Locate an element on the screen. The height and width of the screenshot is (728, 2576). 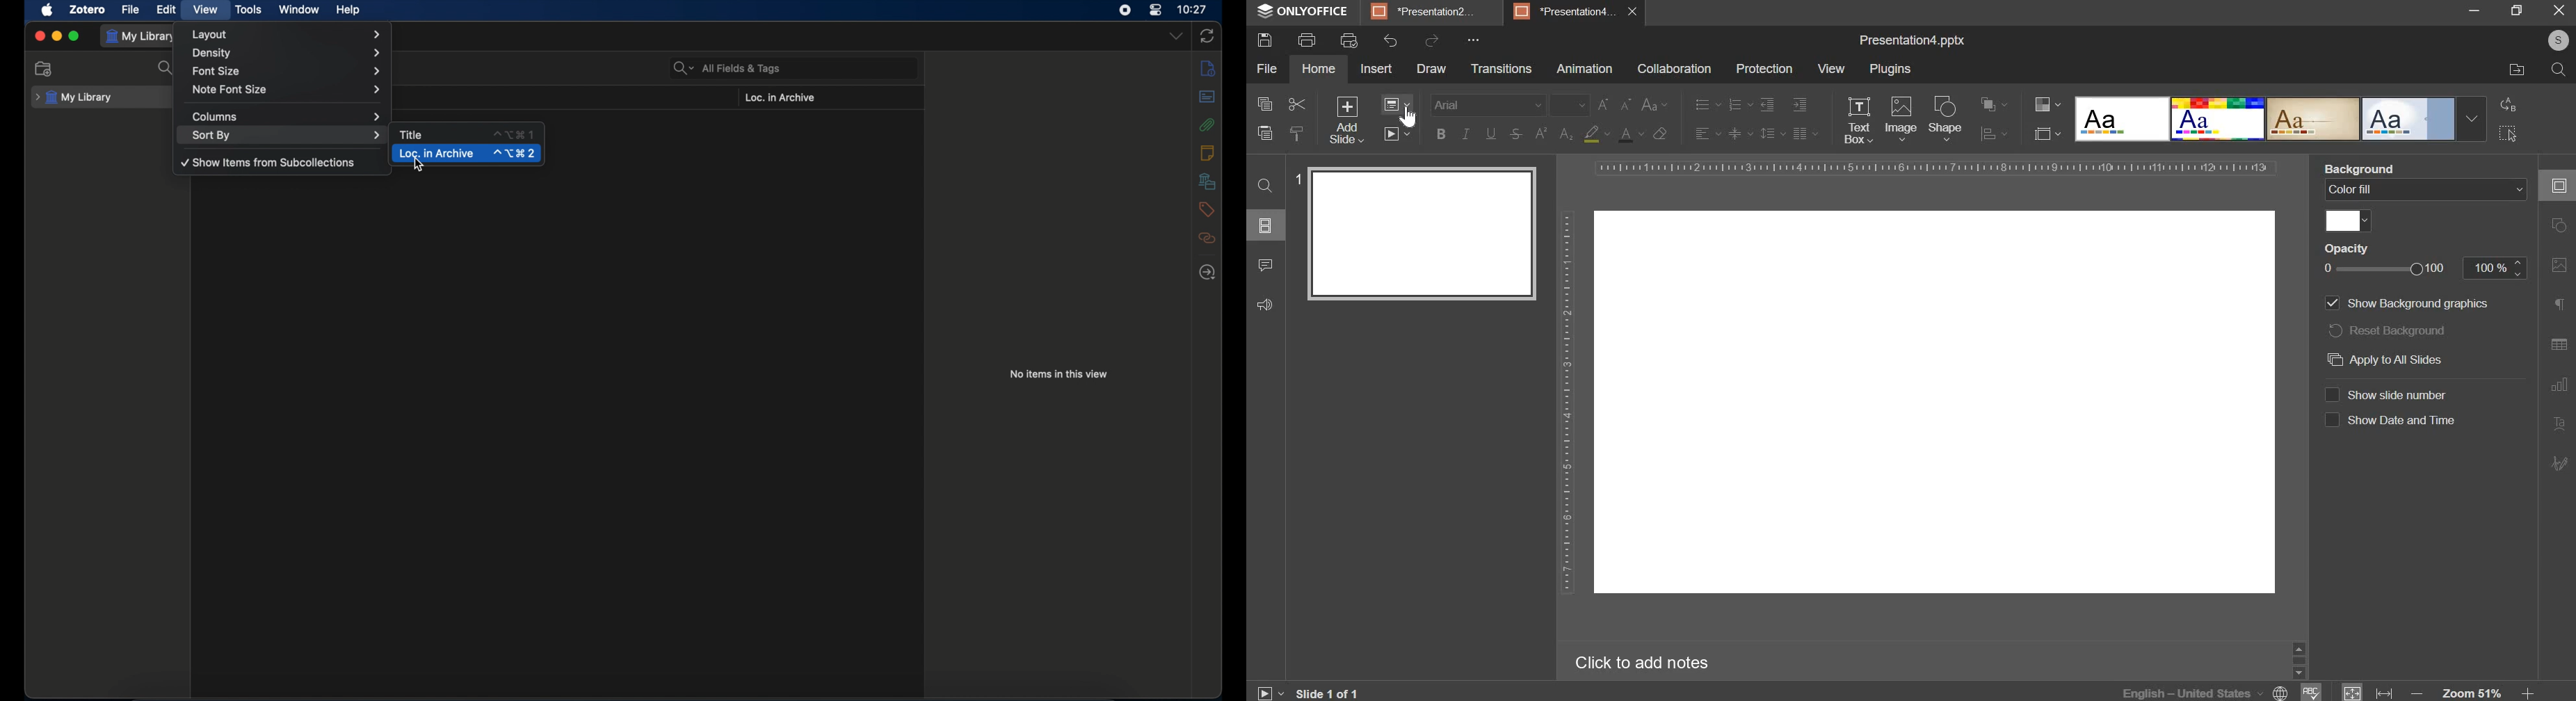
close presentation4 is located at coordinates (1636, 11).